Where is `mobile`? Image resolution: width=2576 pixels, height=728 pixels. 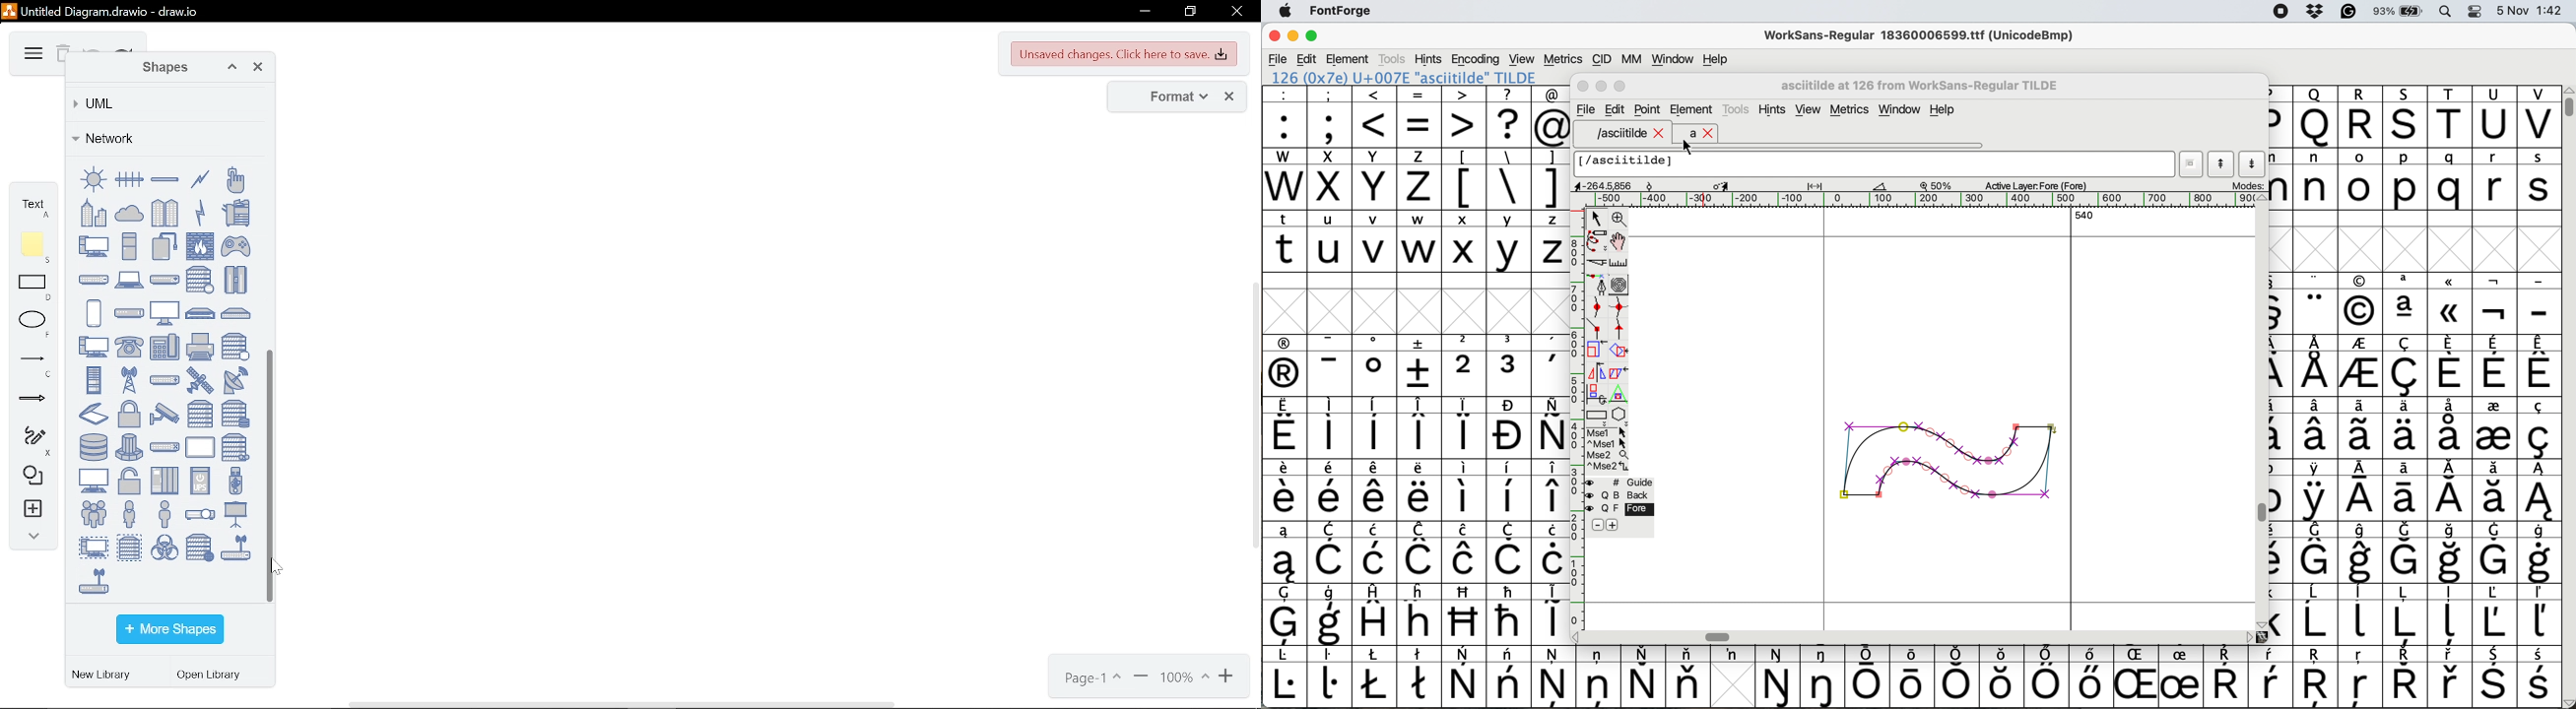 mobile is located at coordinates (94, 313).